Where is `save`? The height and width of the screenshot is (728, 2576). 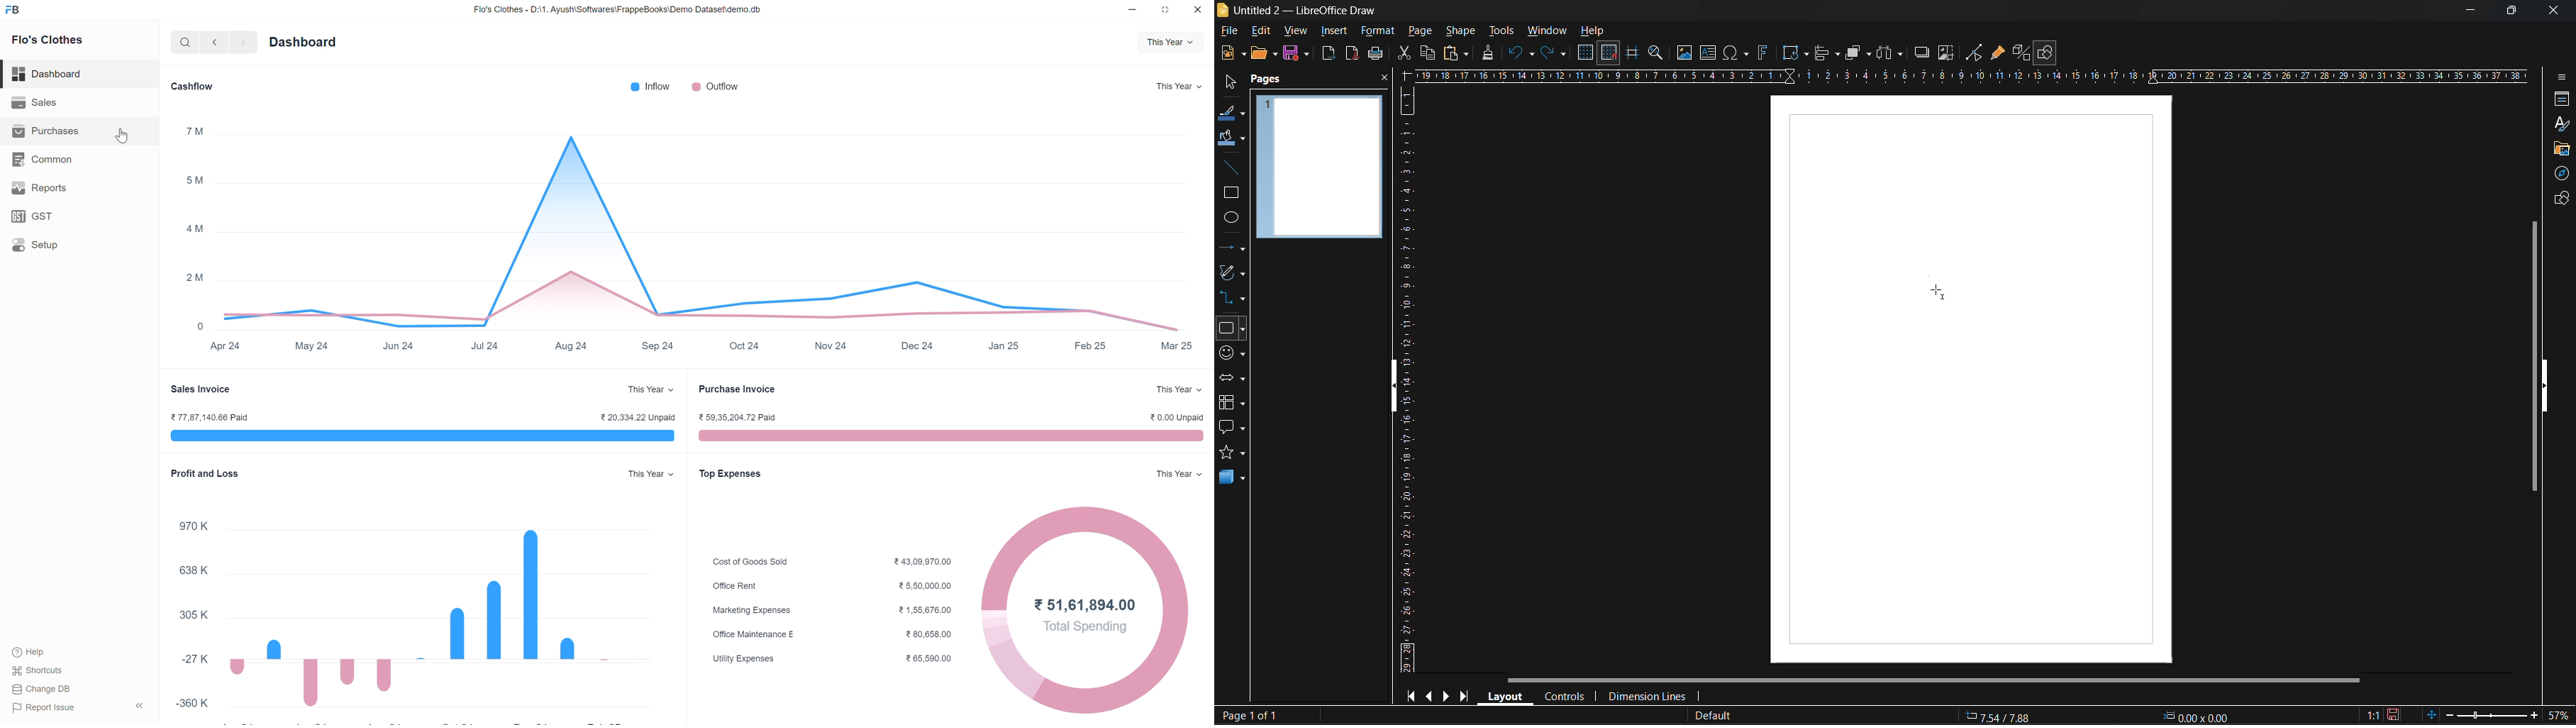
save is located at coordinates (1294, 52).